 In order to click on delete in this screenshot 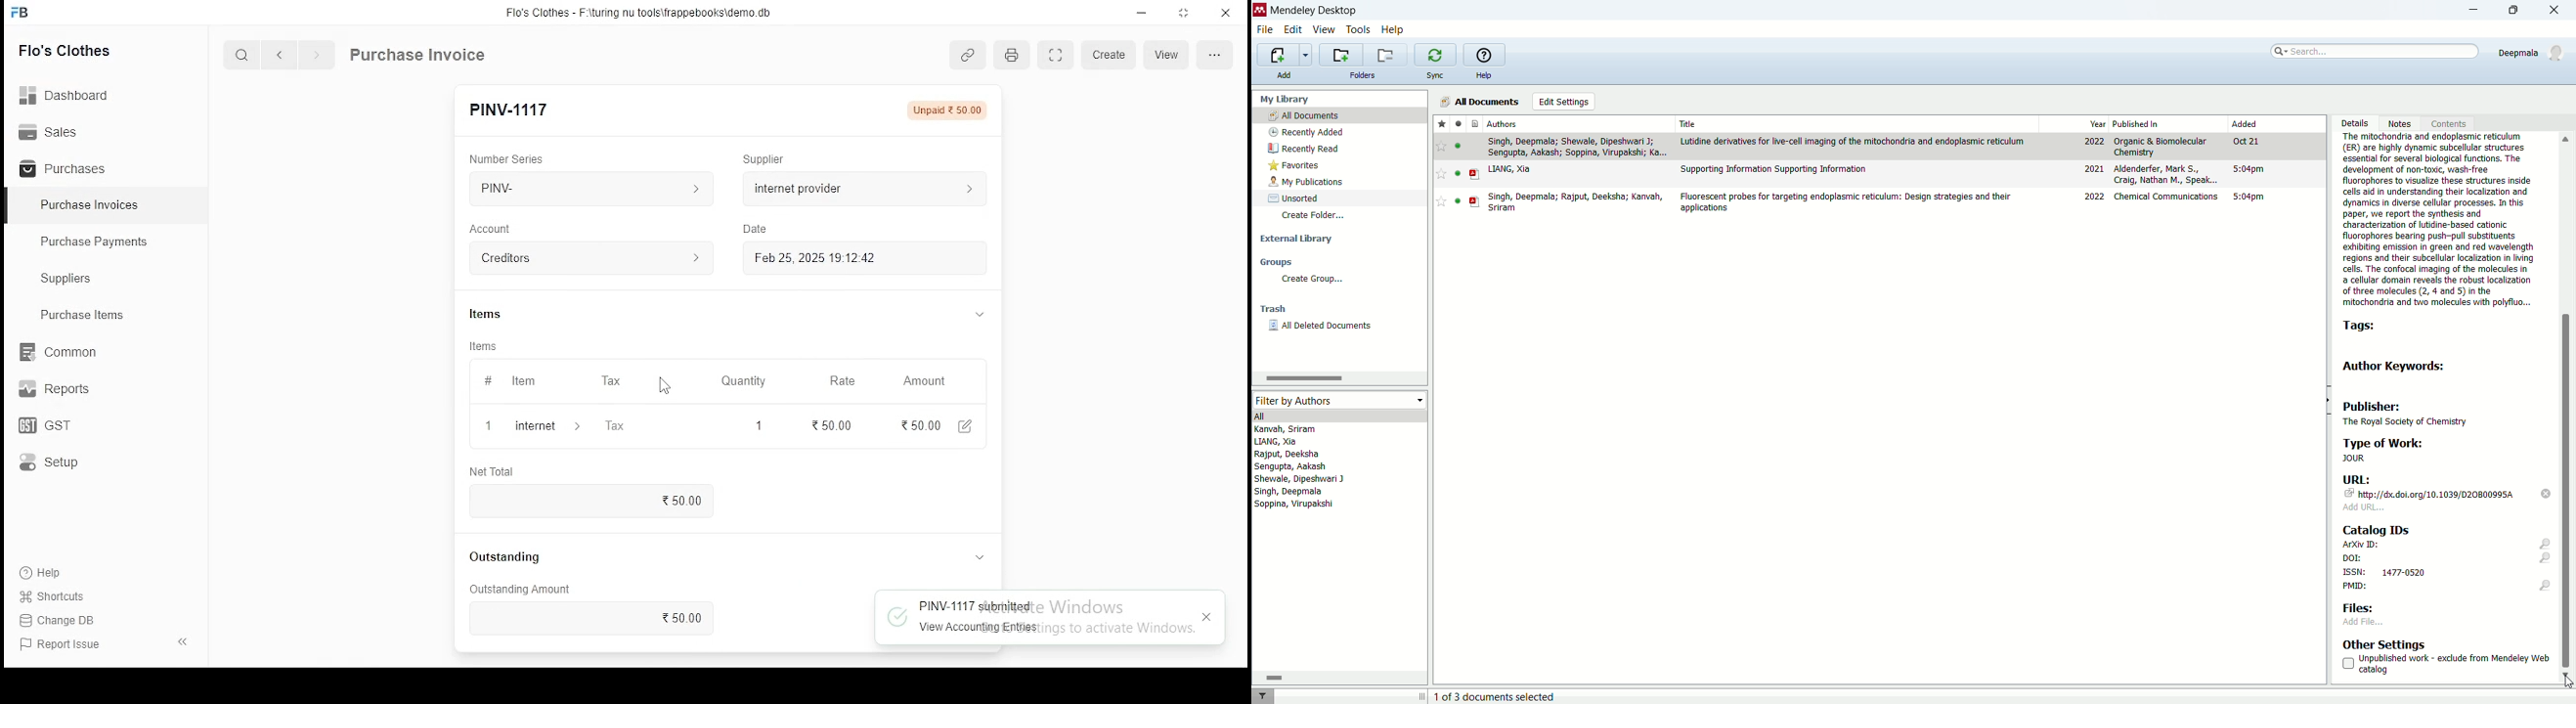, I will do `click(2547, 493)`.